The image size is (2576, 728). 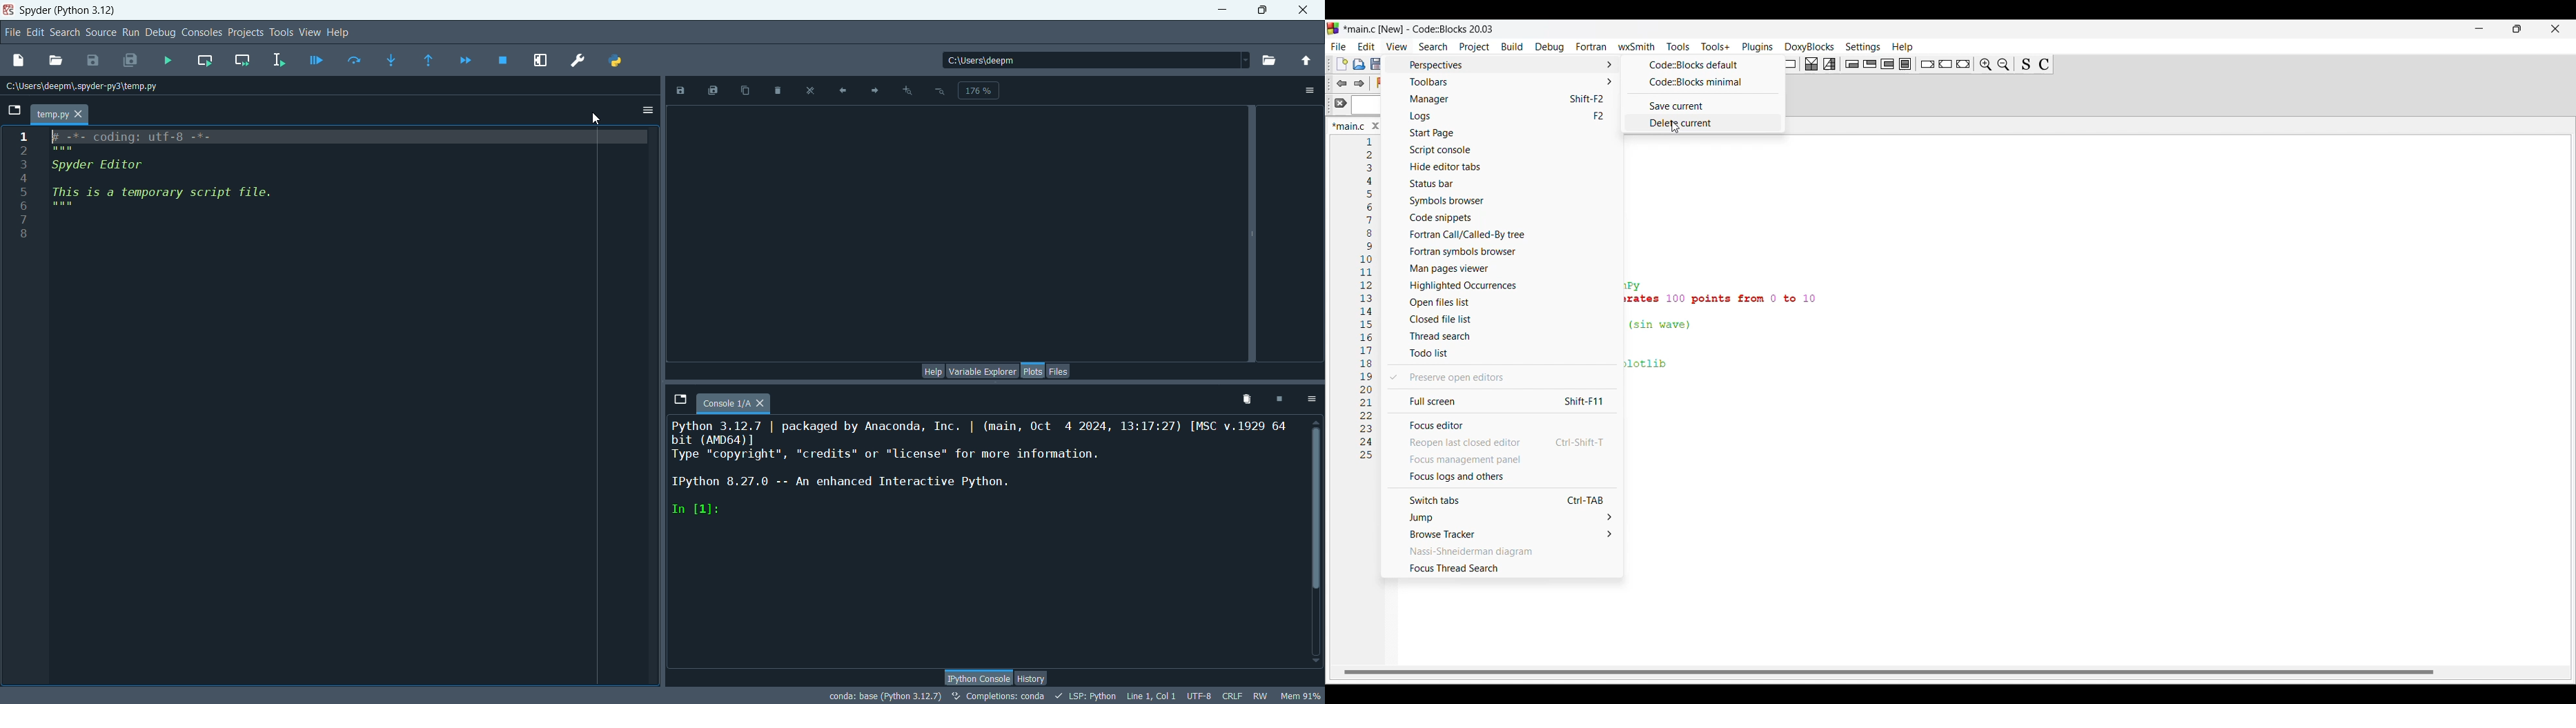 What do you see at coordinates (1500, 400) in the screenshot?
I see `Full screen` at bounding box center [1500, 400].